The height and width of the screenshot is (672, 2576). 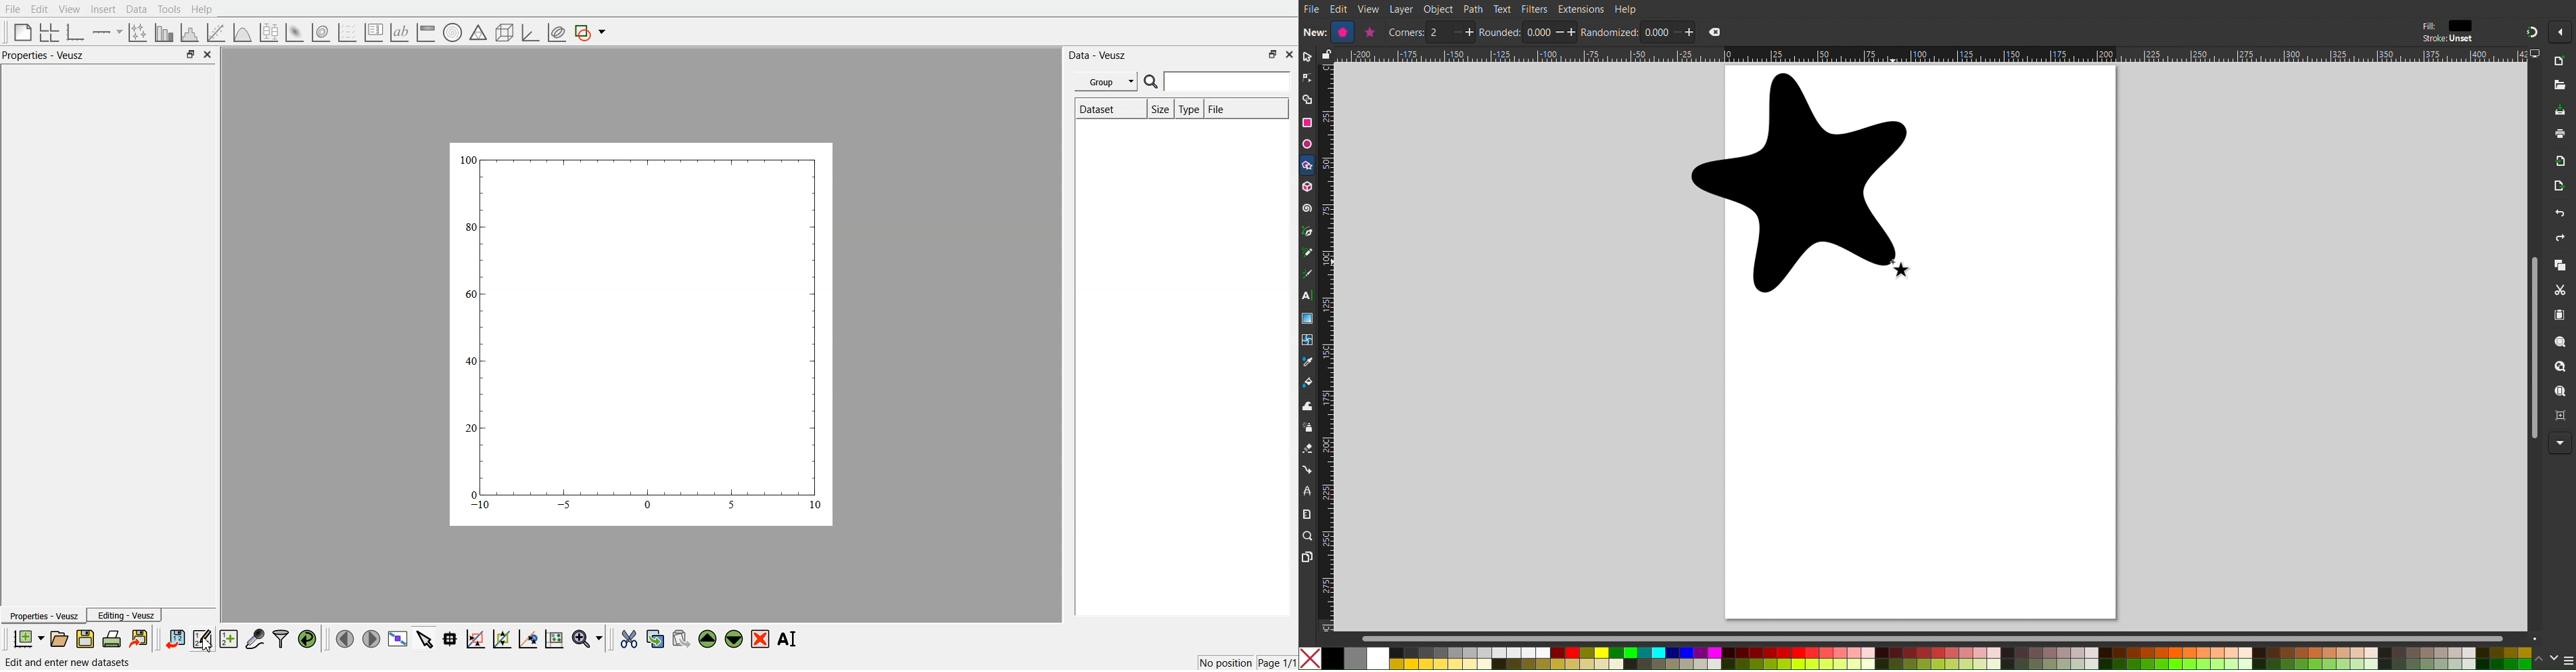 What do you see at coordinates (1567, 32) in the screenshot?
I see `increase/decrease` at bounding box center [1567, 32].